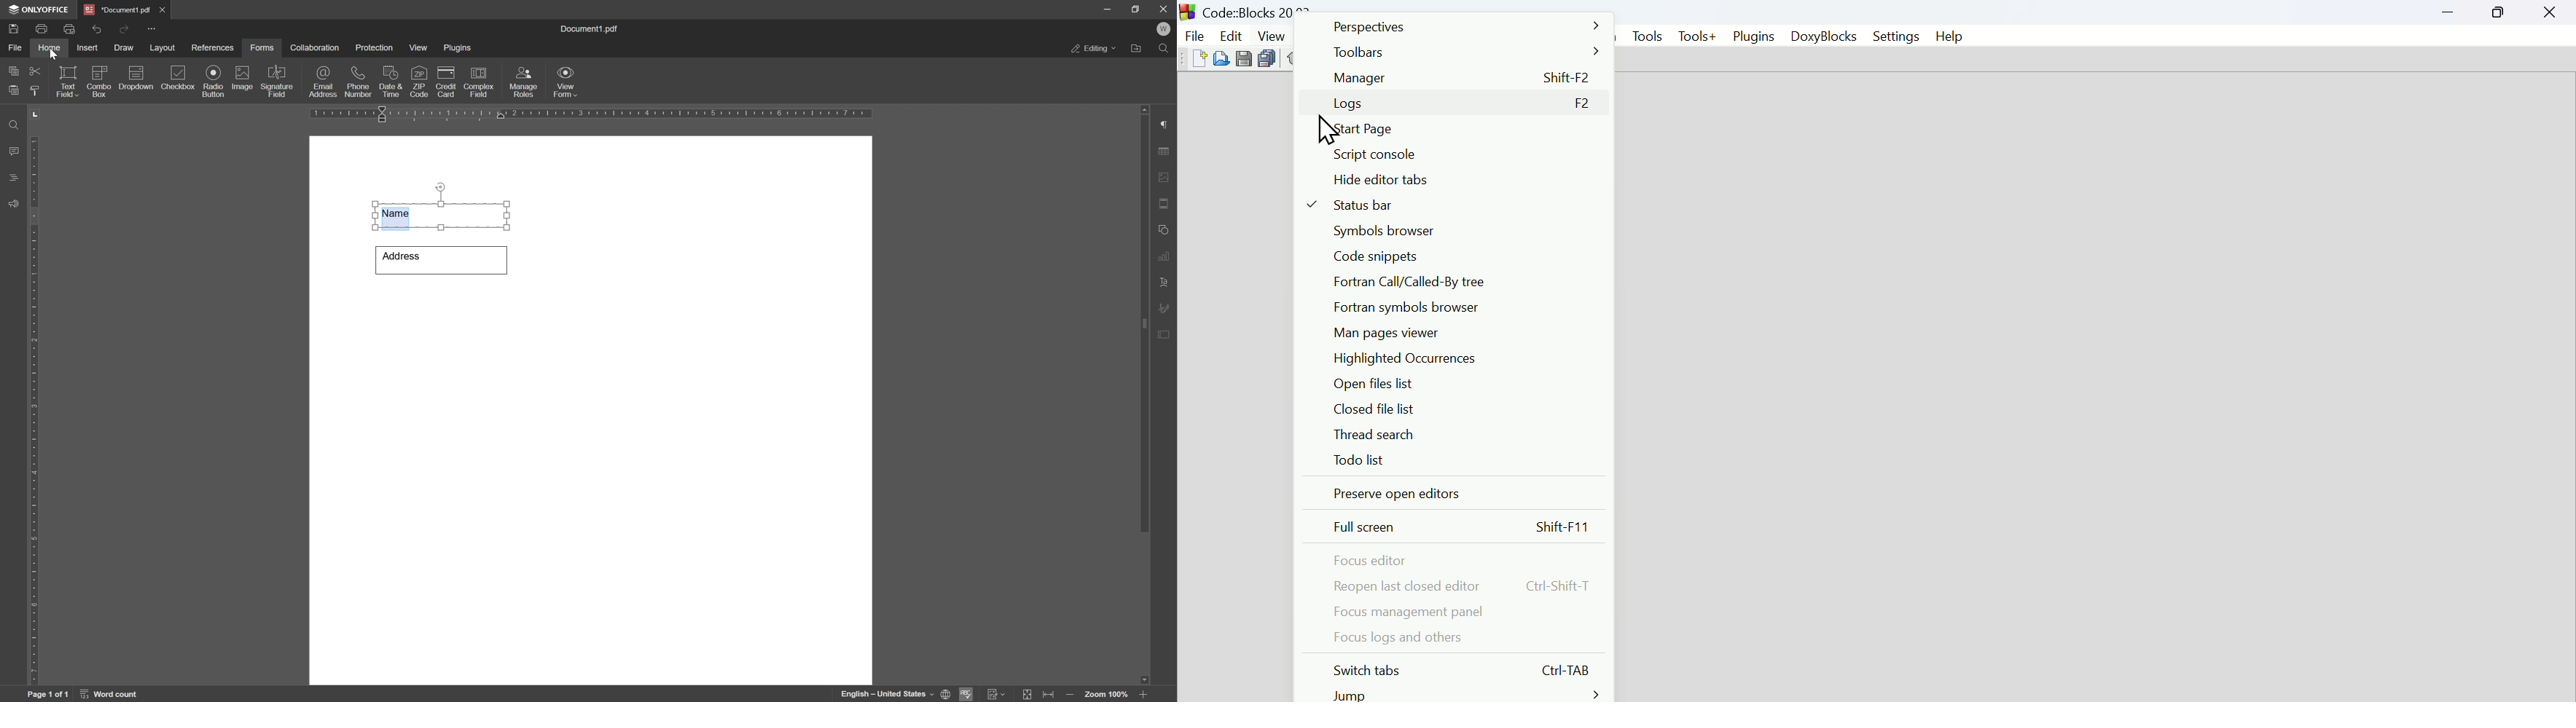  I want to click on Toolbars, so click(1463, 52).